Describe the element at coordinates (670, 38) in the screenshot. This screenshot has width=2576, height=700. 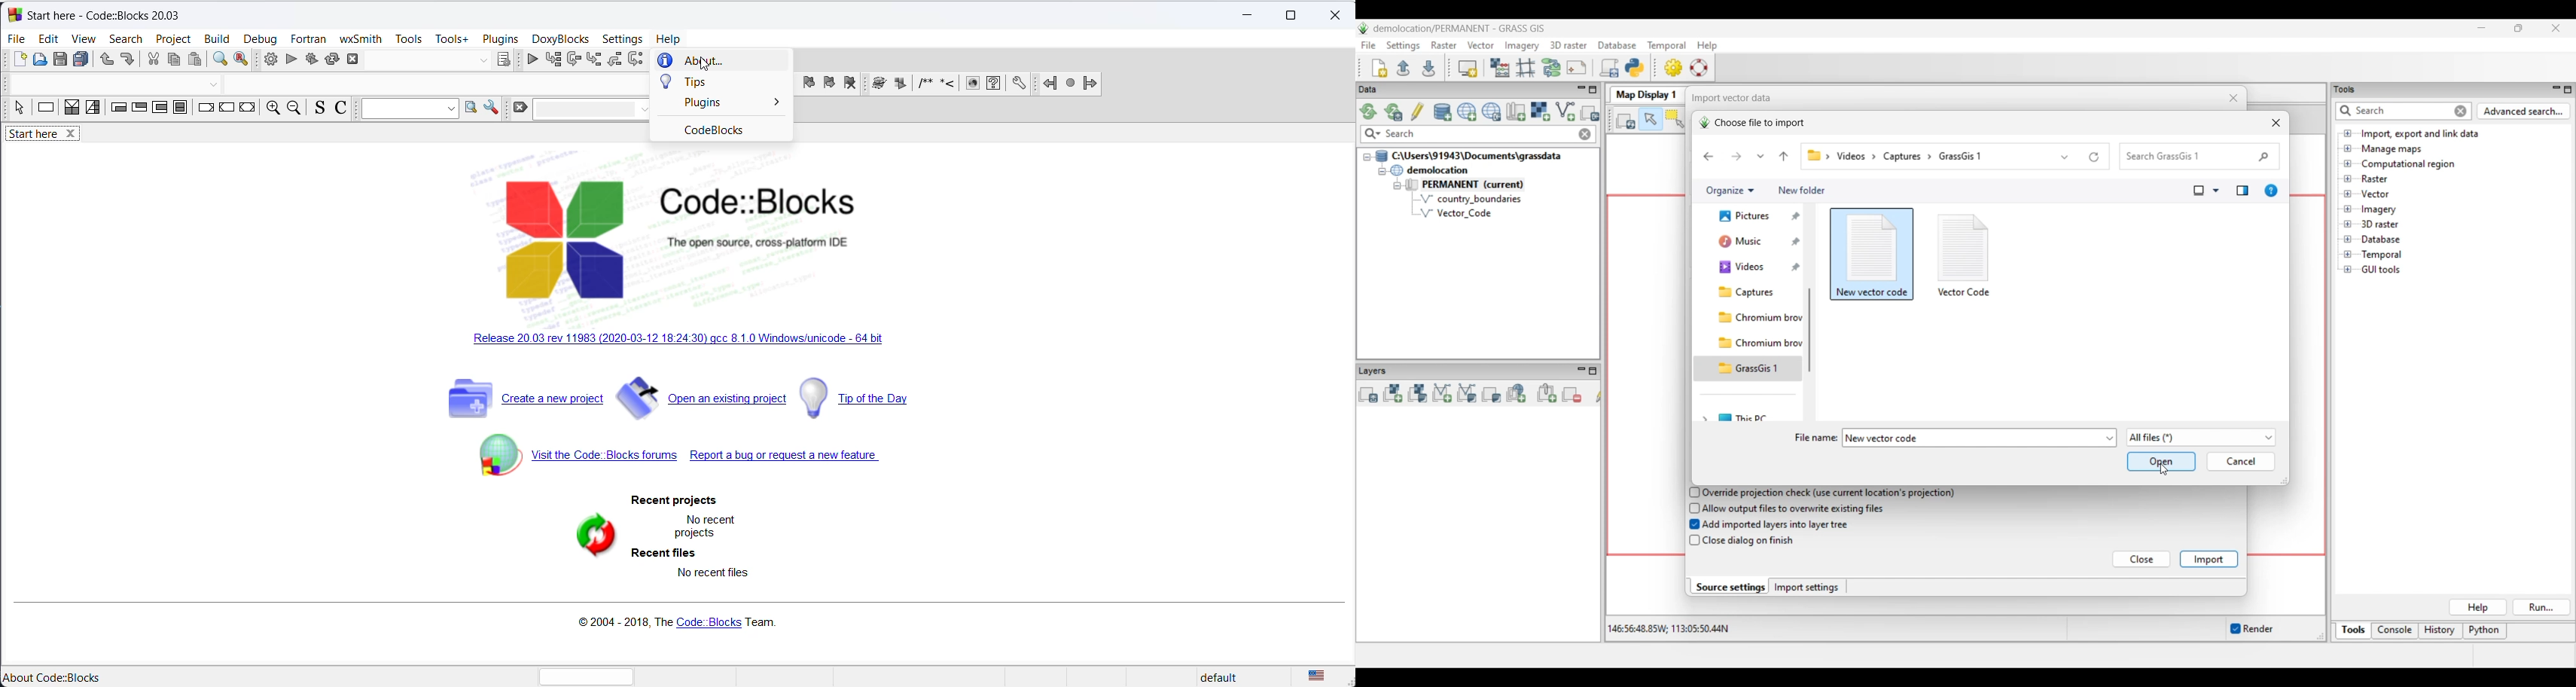
I see `help` at that location.